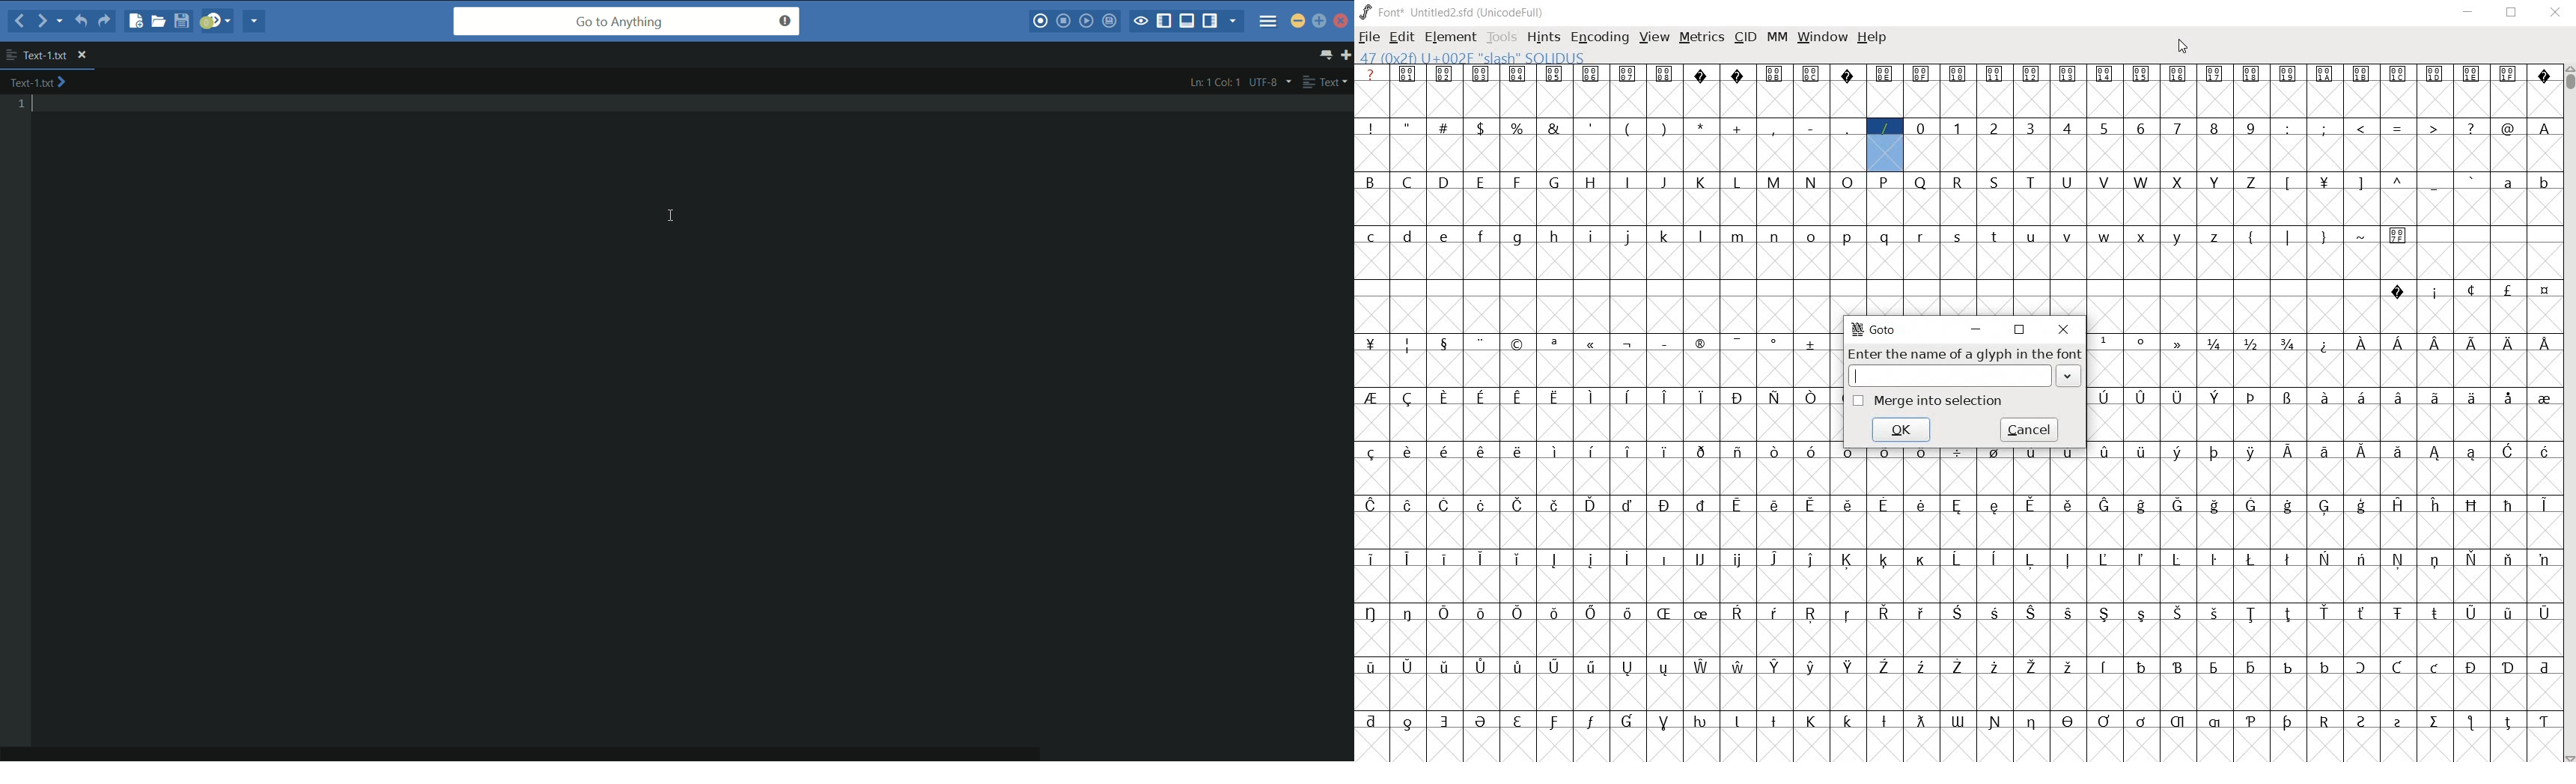  Describe the element at coordinates (1993, 558) in the screenshot. I see `glyph` at that location.